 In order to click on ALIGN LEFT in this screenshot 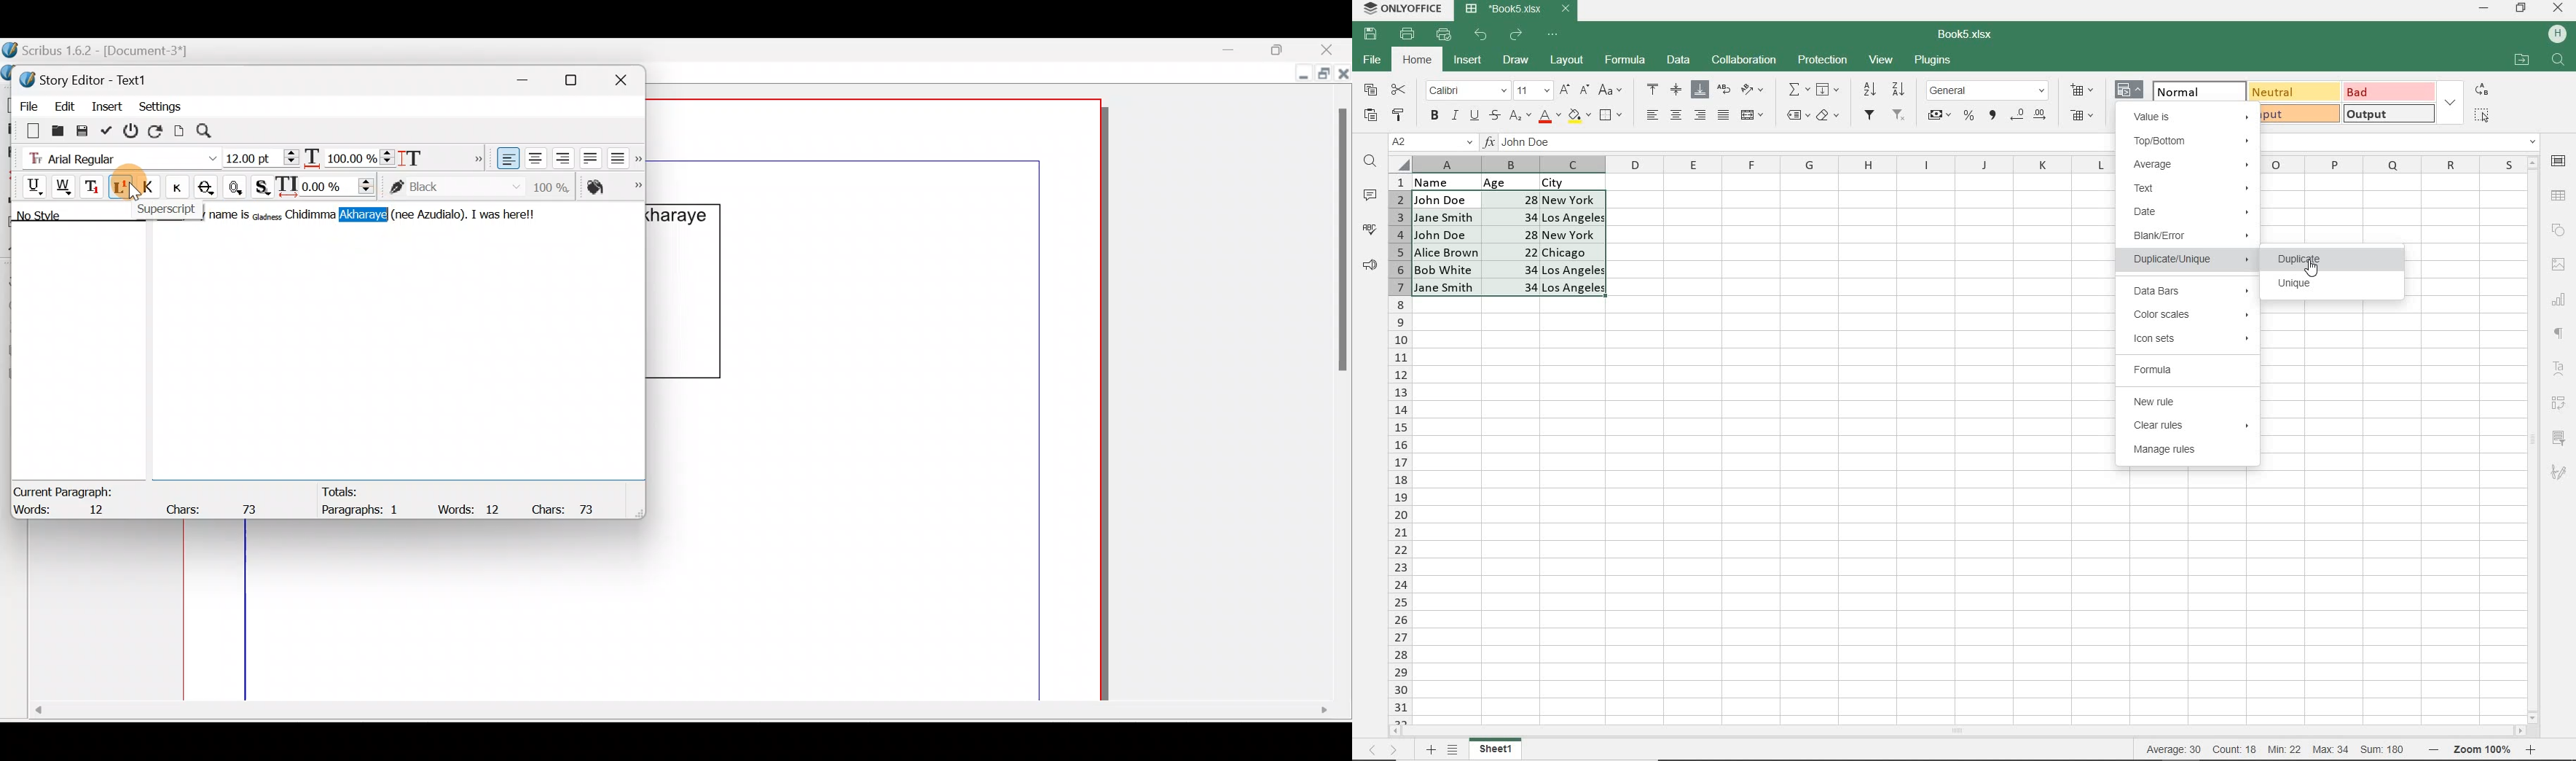, I will do `click(1651, 116)`.